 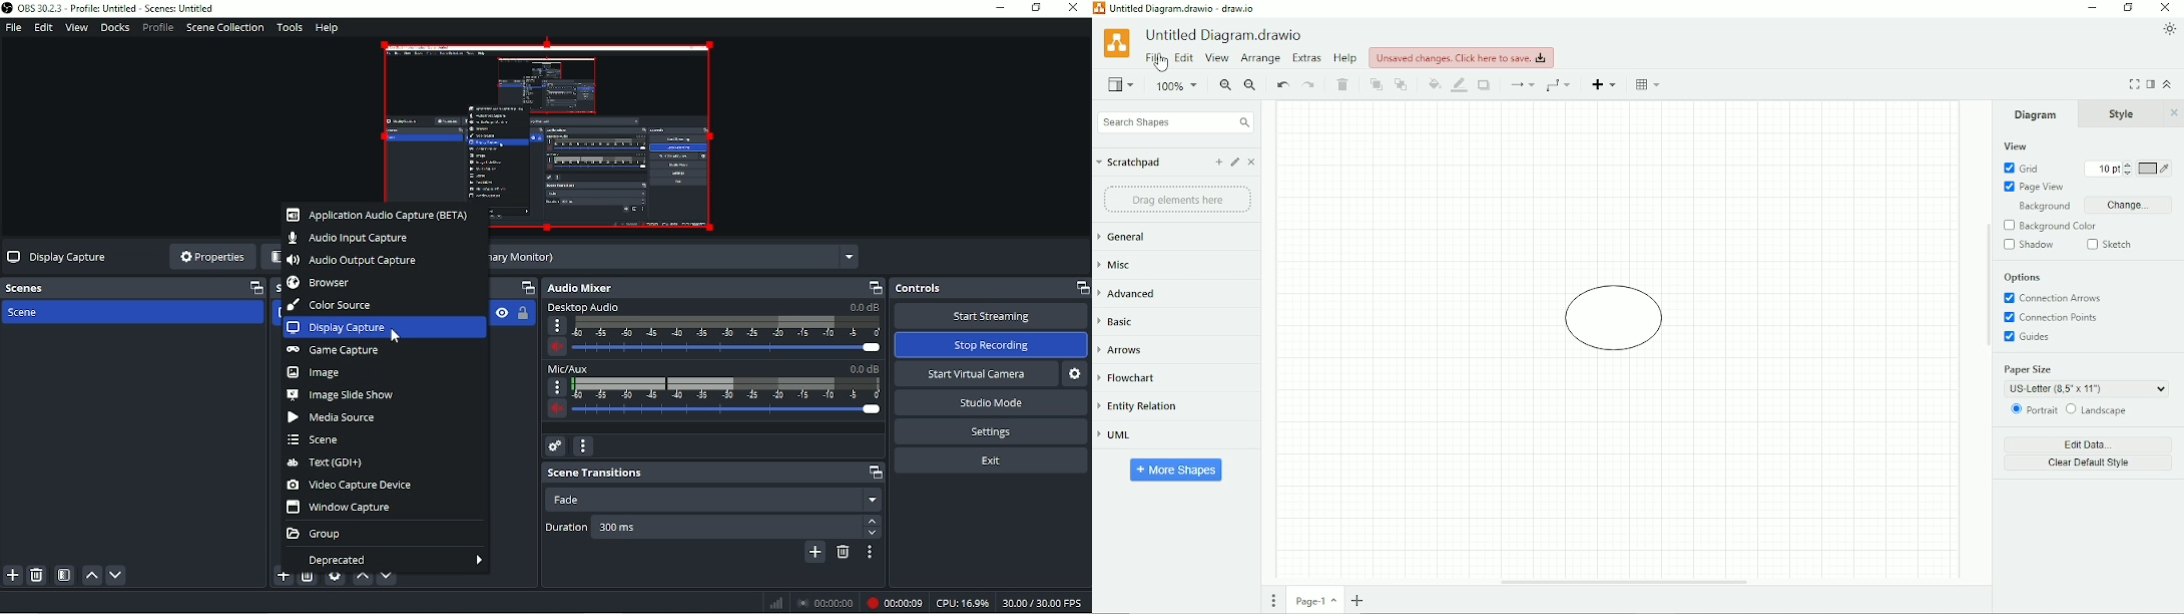 What do you see at coordinates (2096, 409) in the screenshot?
I see `Landscape` at bounding box center [2096, 409].